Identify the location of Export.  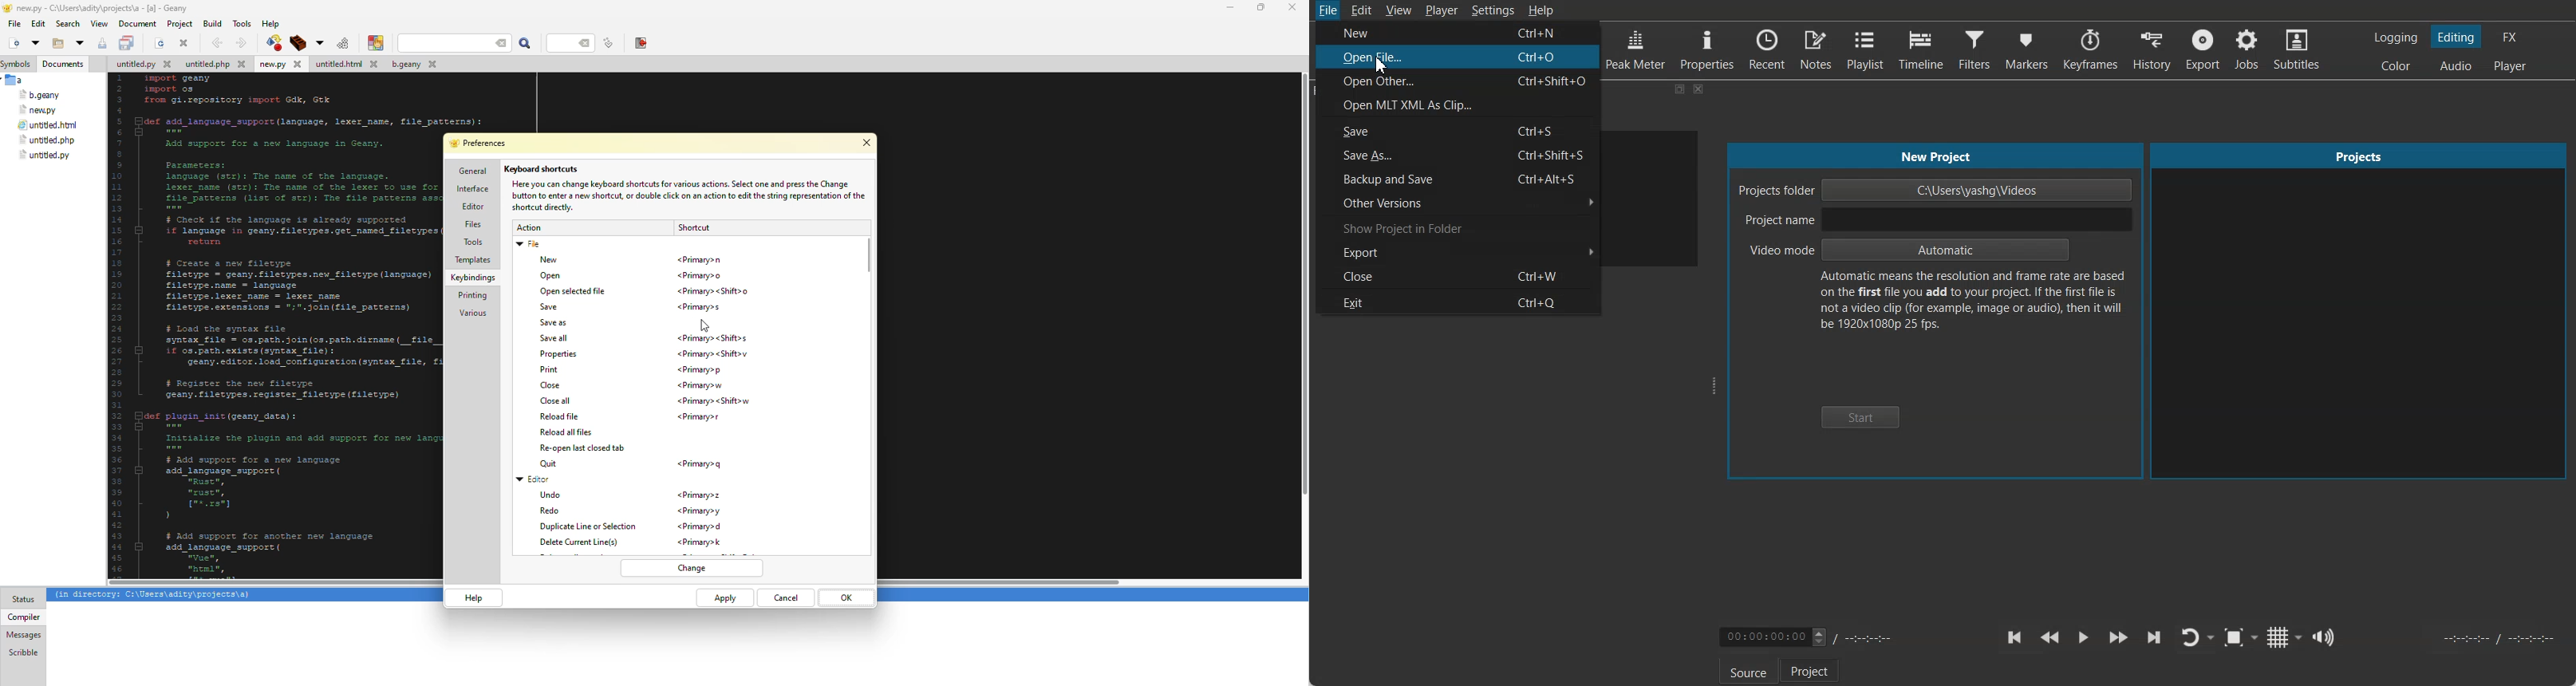
(1462, 252).